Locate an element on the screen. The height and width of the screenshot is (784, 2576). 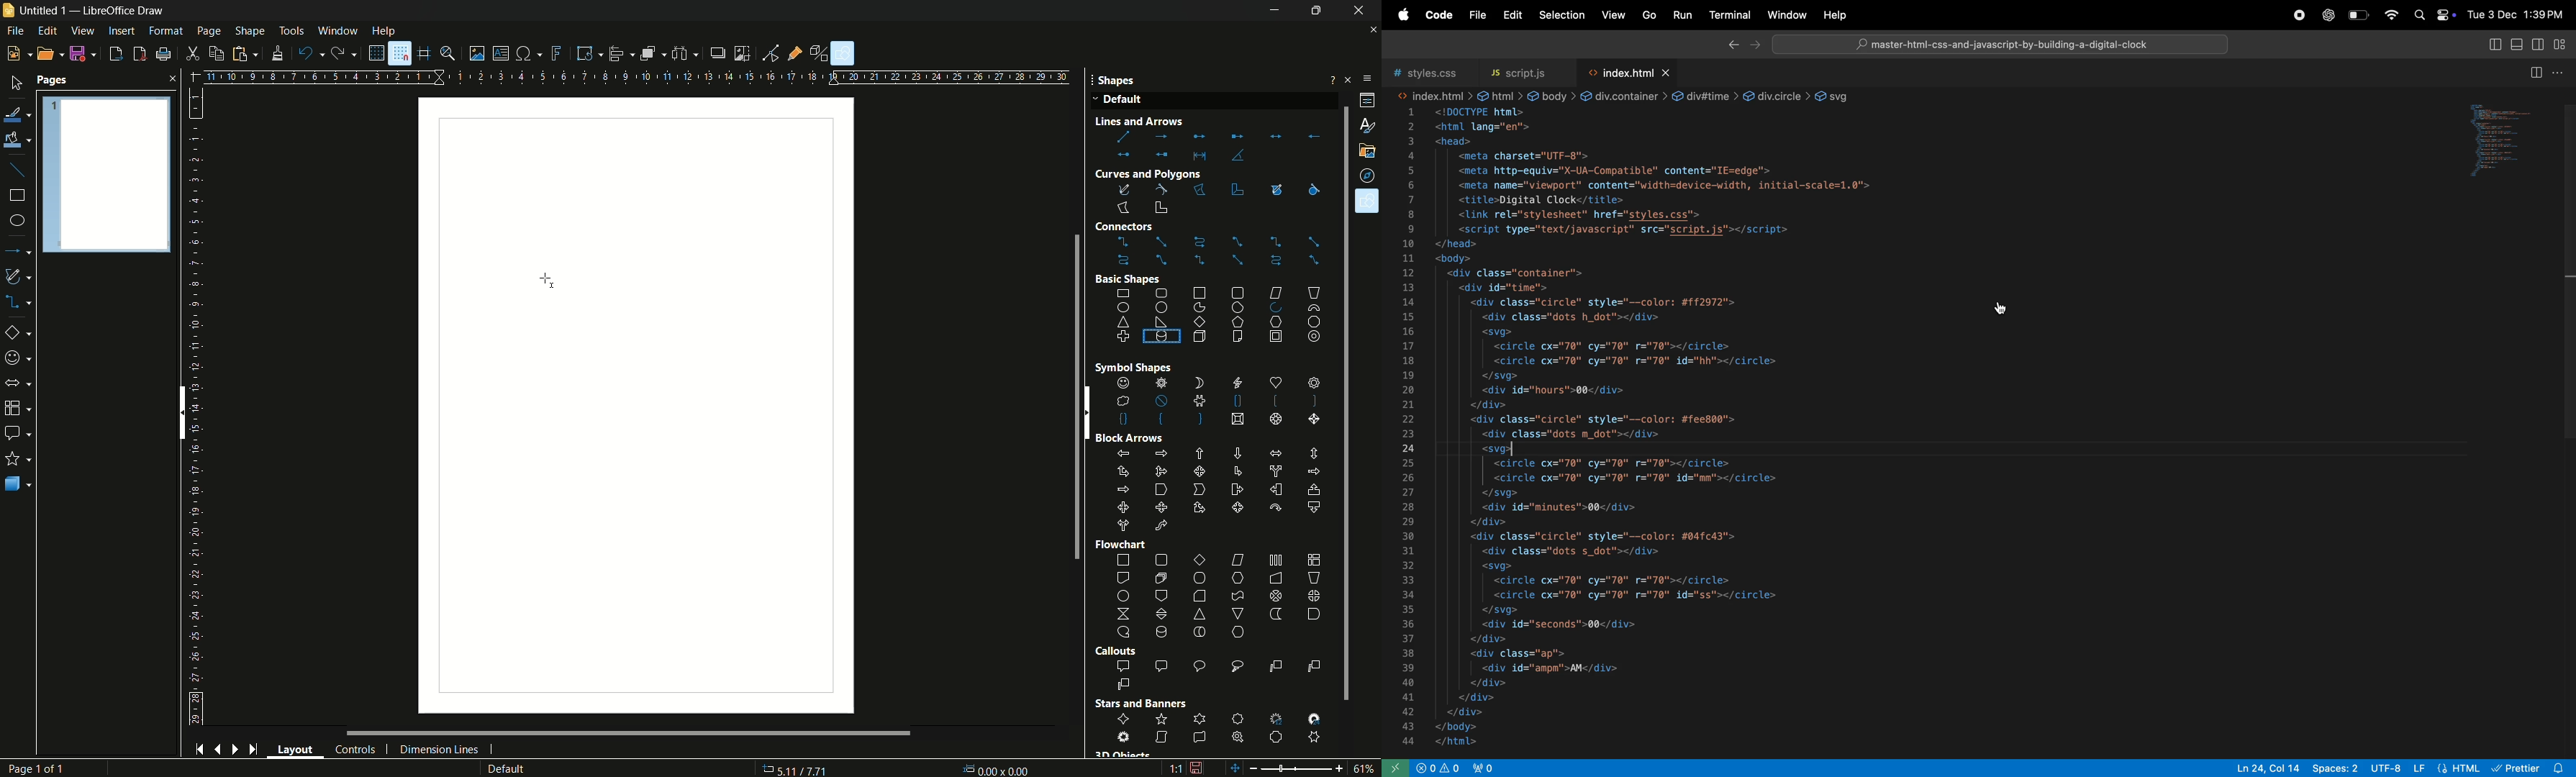
align objects is located at coordinates (622, 53).